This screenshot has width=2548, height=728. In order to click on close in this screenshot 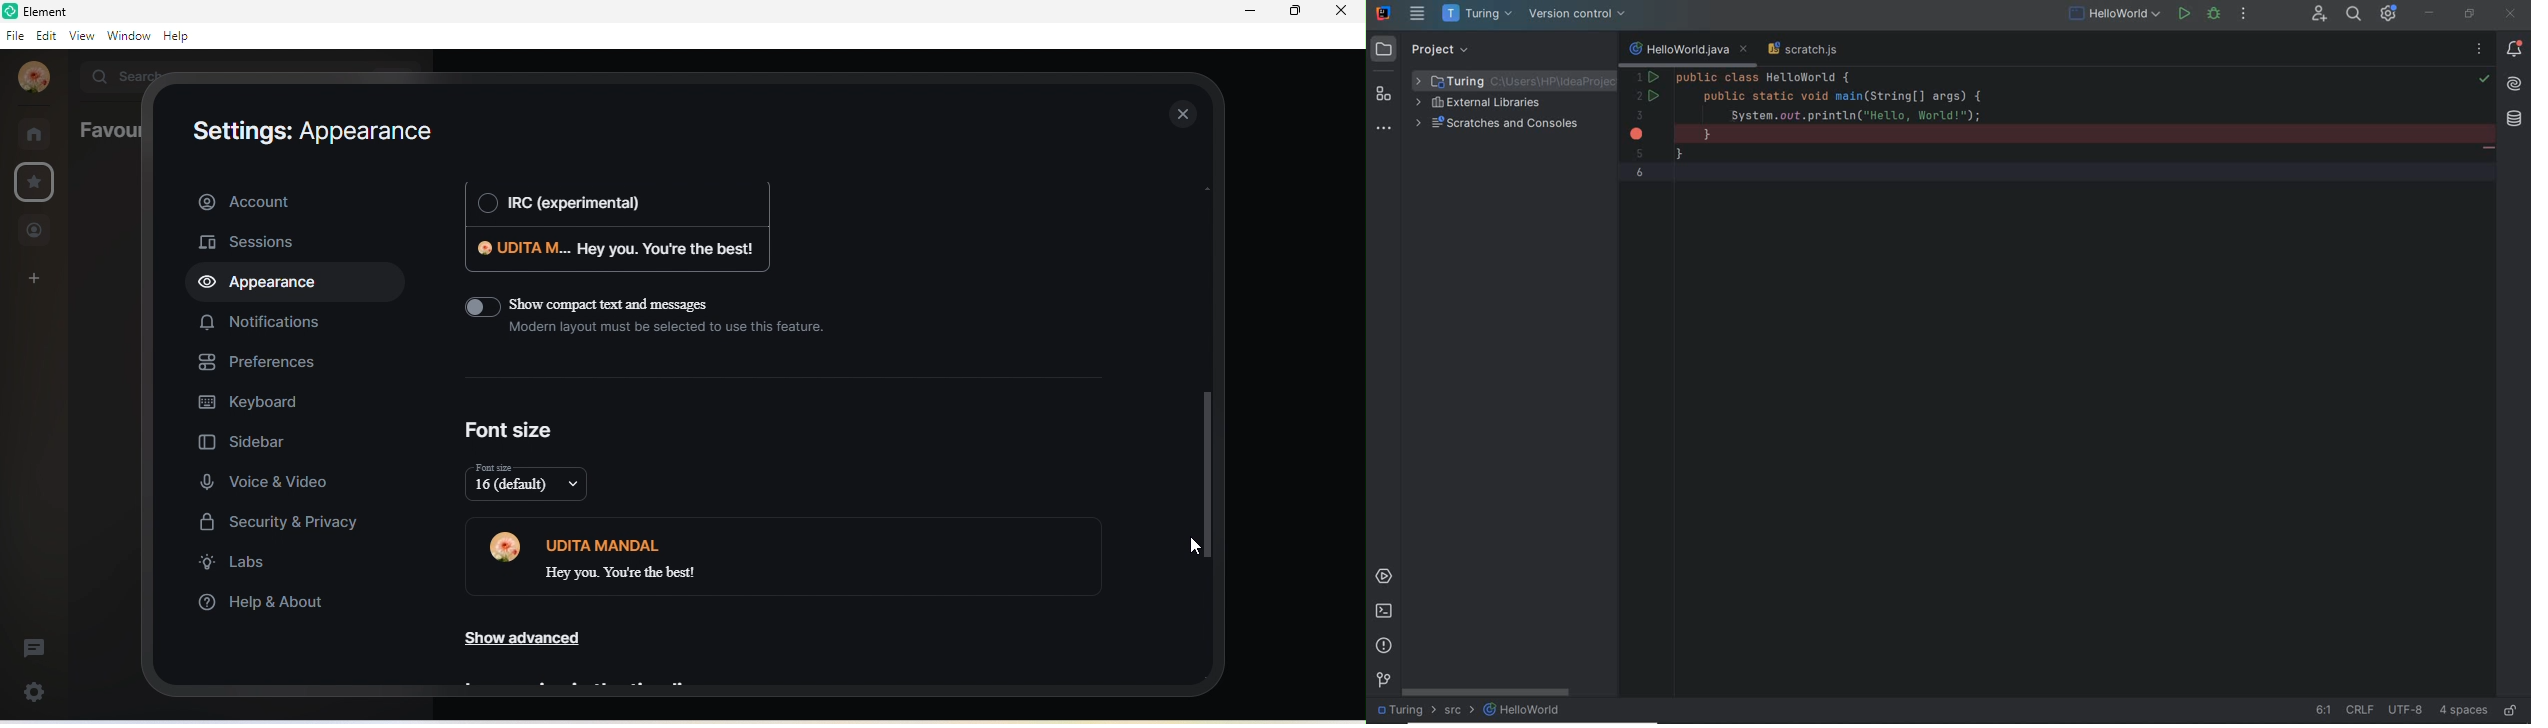, I will do `click(1346, 16)`.